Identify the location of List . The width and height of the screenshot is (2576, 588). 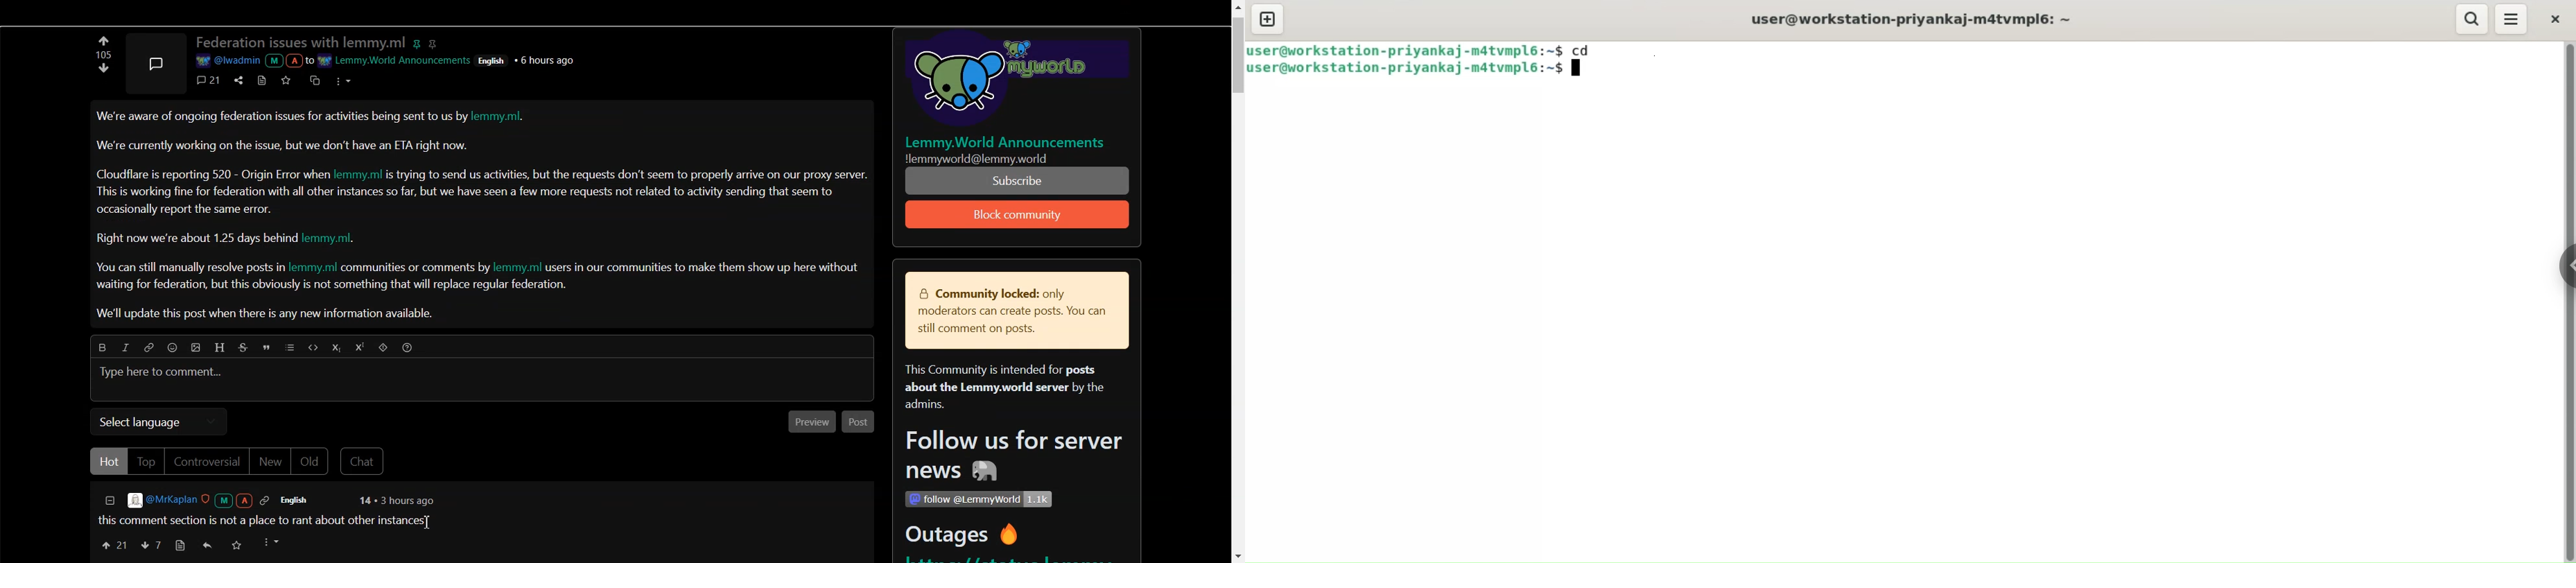
(291, 348).